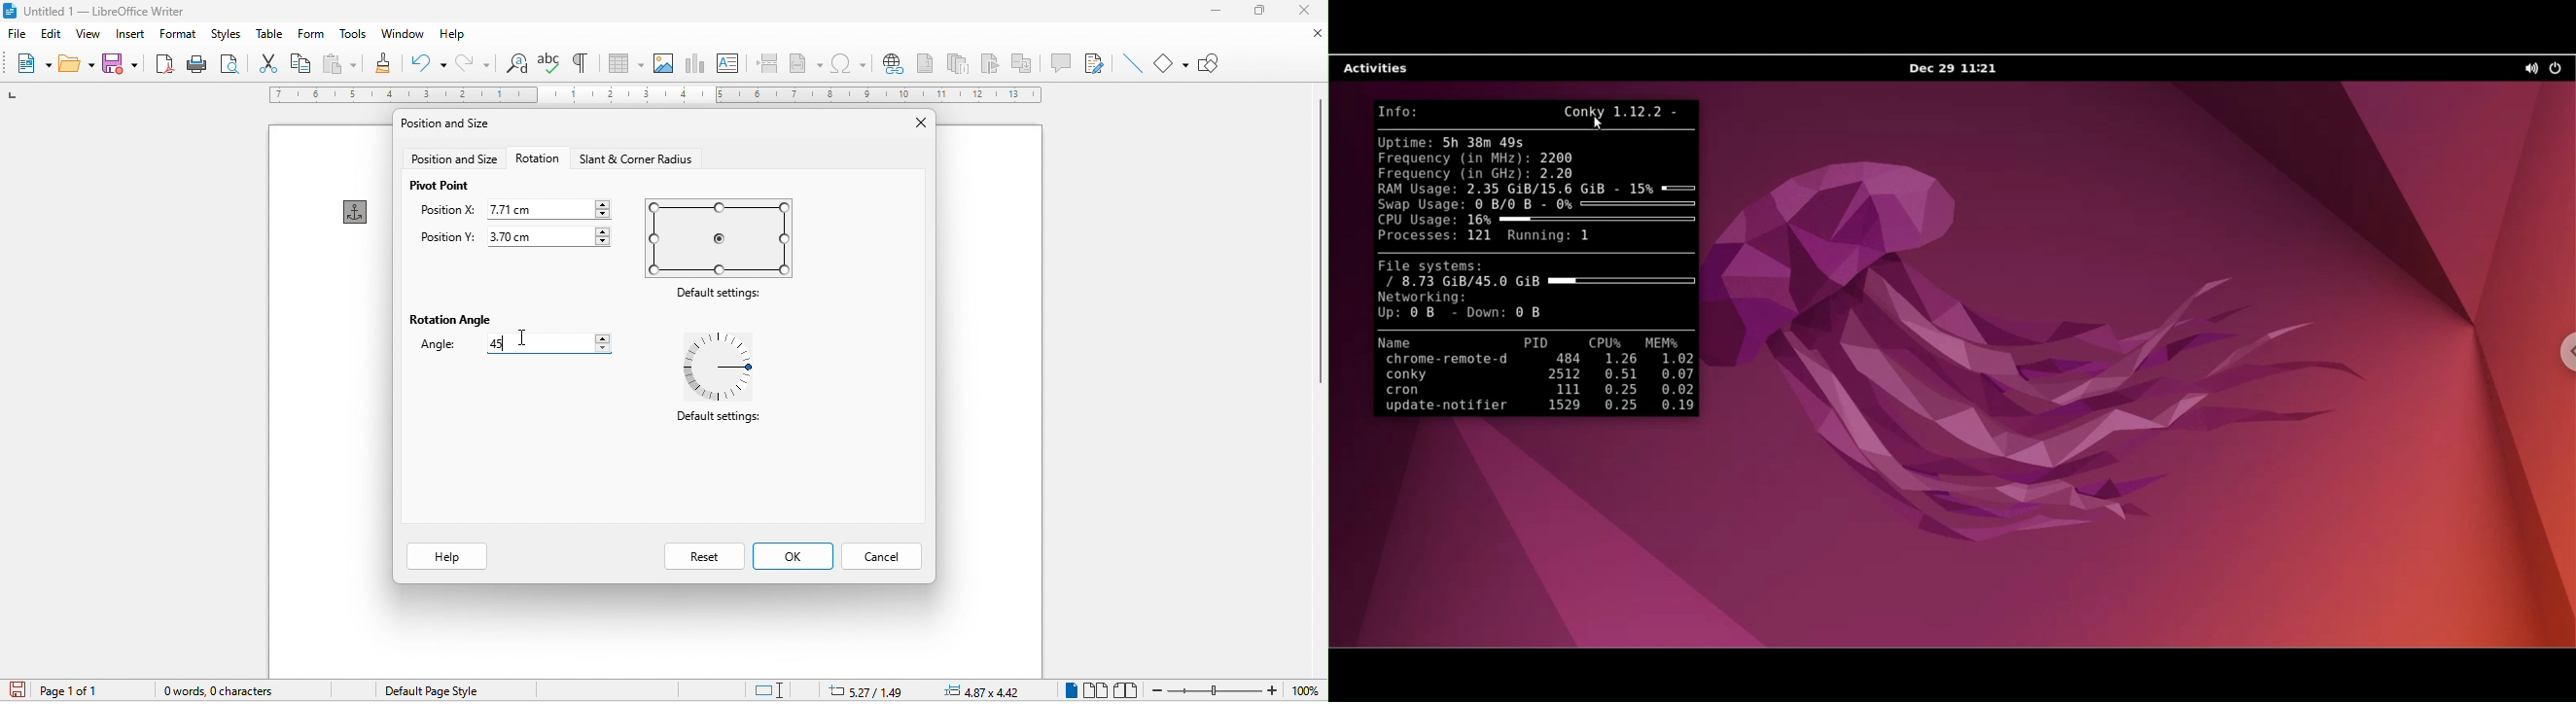 The width and height of the screenshot is (2576, 728). What do you see at coordinates (33, 65) in the screenshot?
I see `new` at bounding box center [33, 65].